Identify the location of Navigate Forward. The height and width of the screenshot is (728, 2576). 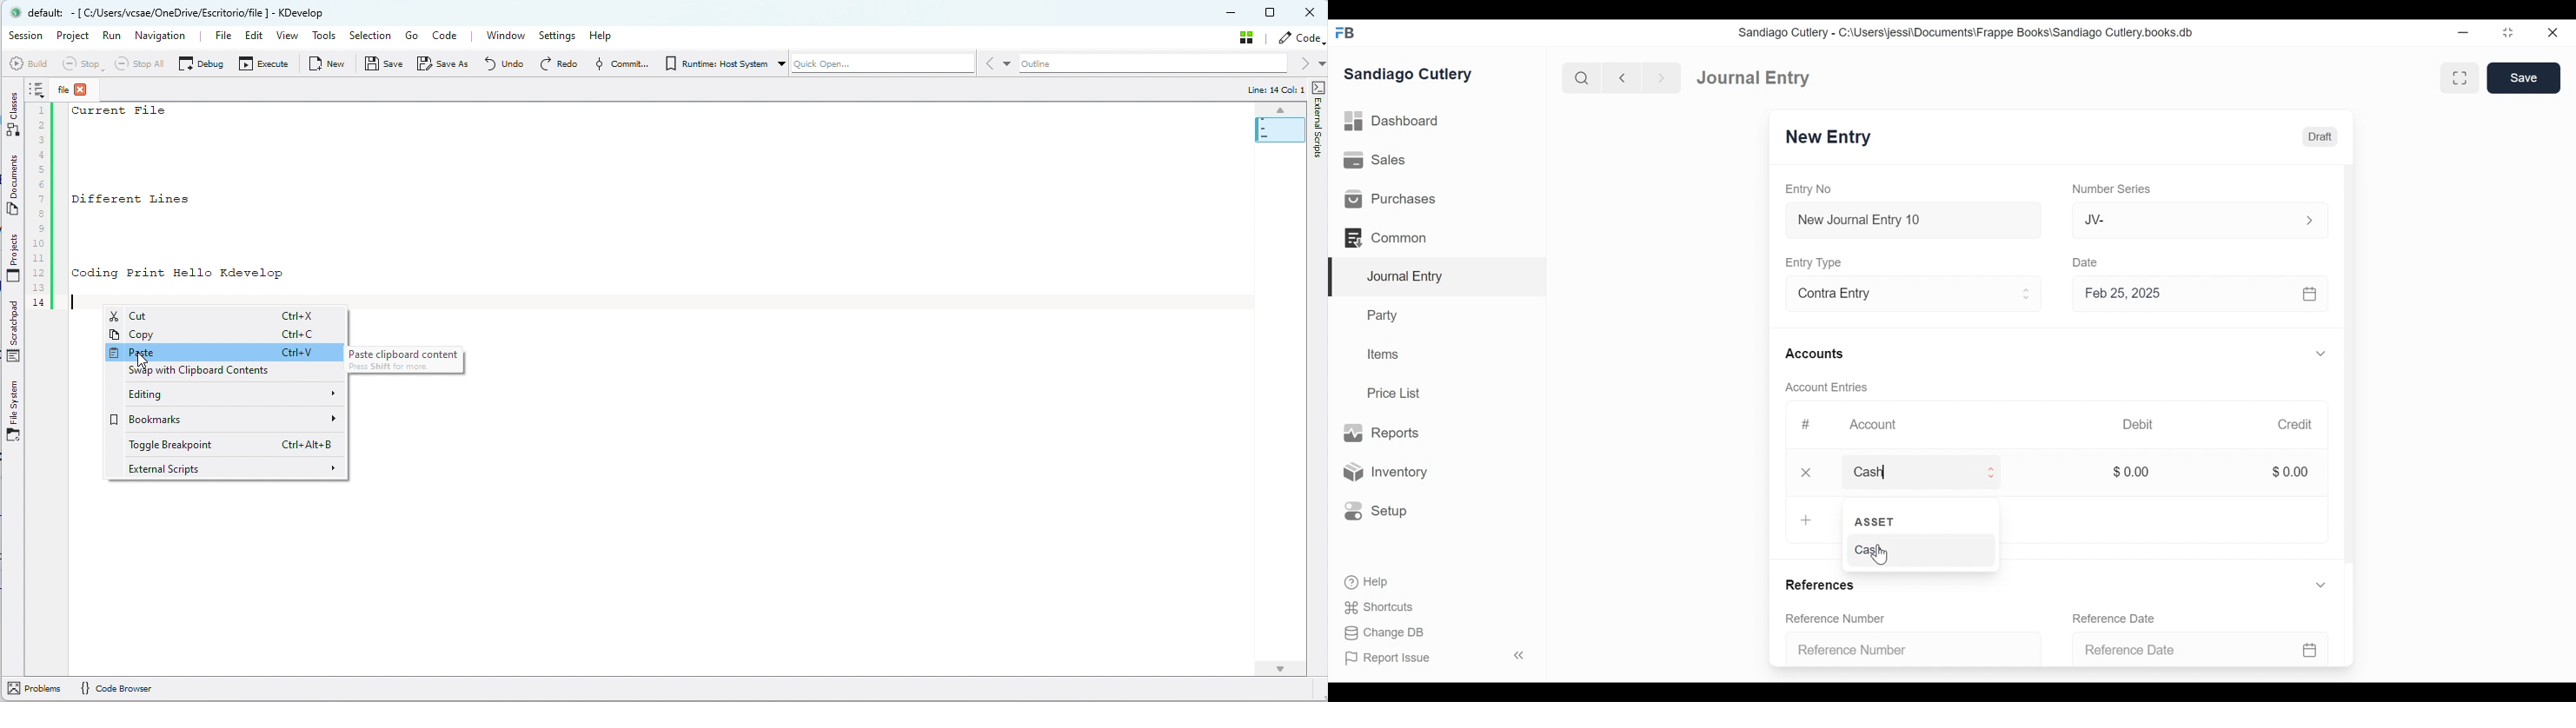
(1662, 77).